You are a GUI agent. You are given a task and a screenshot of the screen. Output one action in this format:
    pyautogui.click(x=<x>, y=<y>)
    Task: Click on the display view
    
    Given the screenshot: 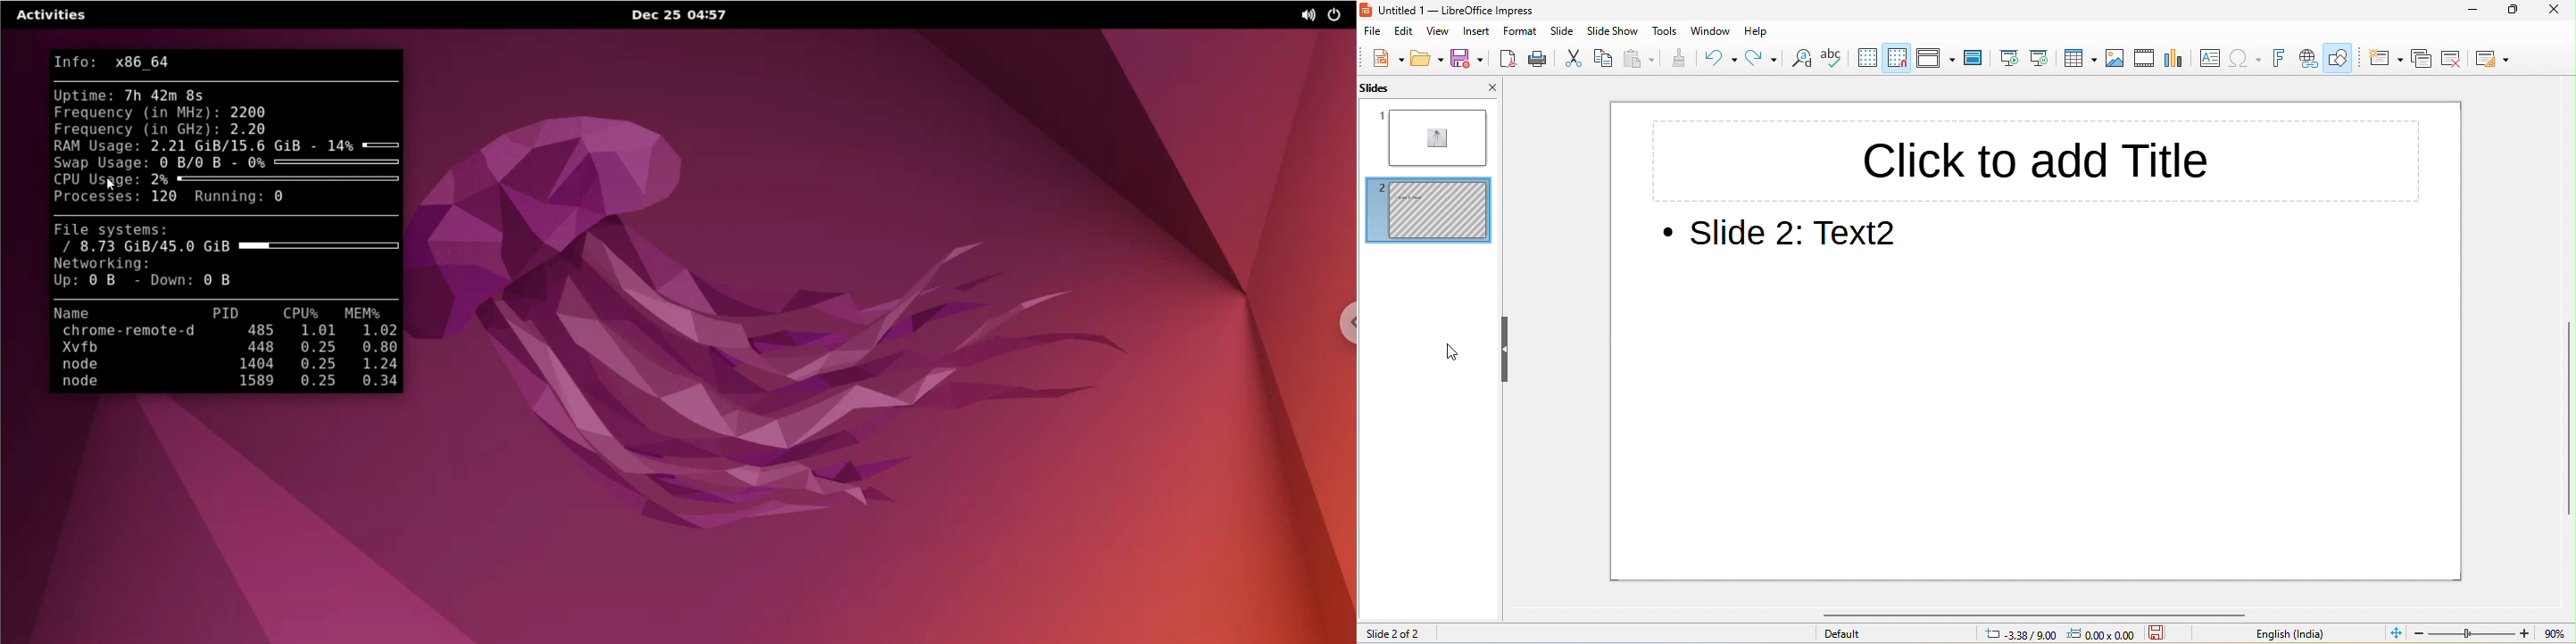 What is the action you would take?
    pyautogui.click(x=1935, y=57)
    